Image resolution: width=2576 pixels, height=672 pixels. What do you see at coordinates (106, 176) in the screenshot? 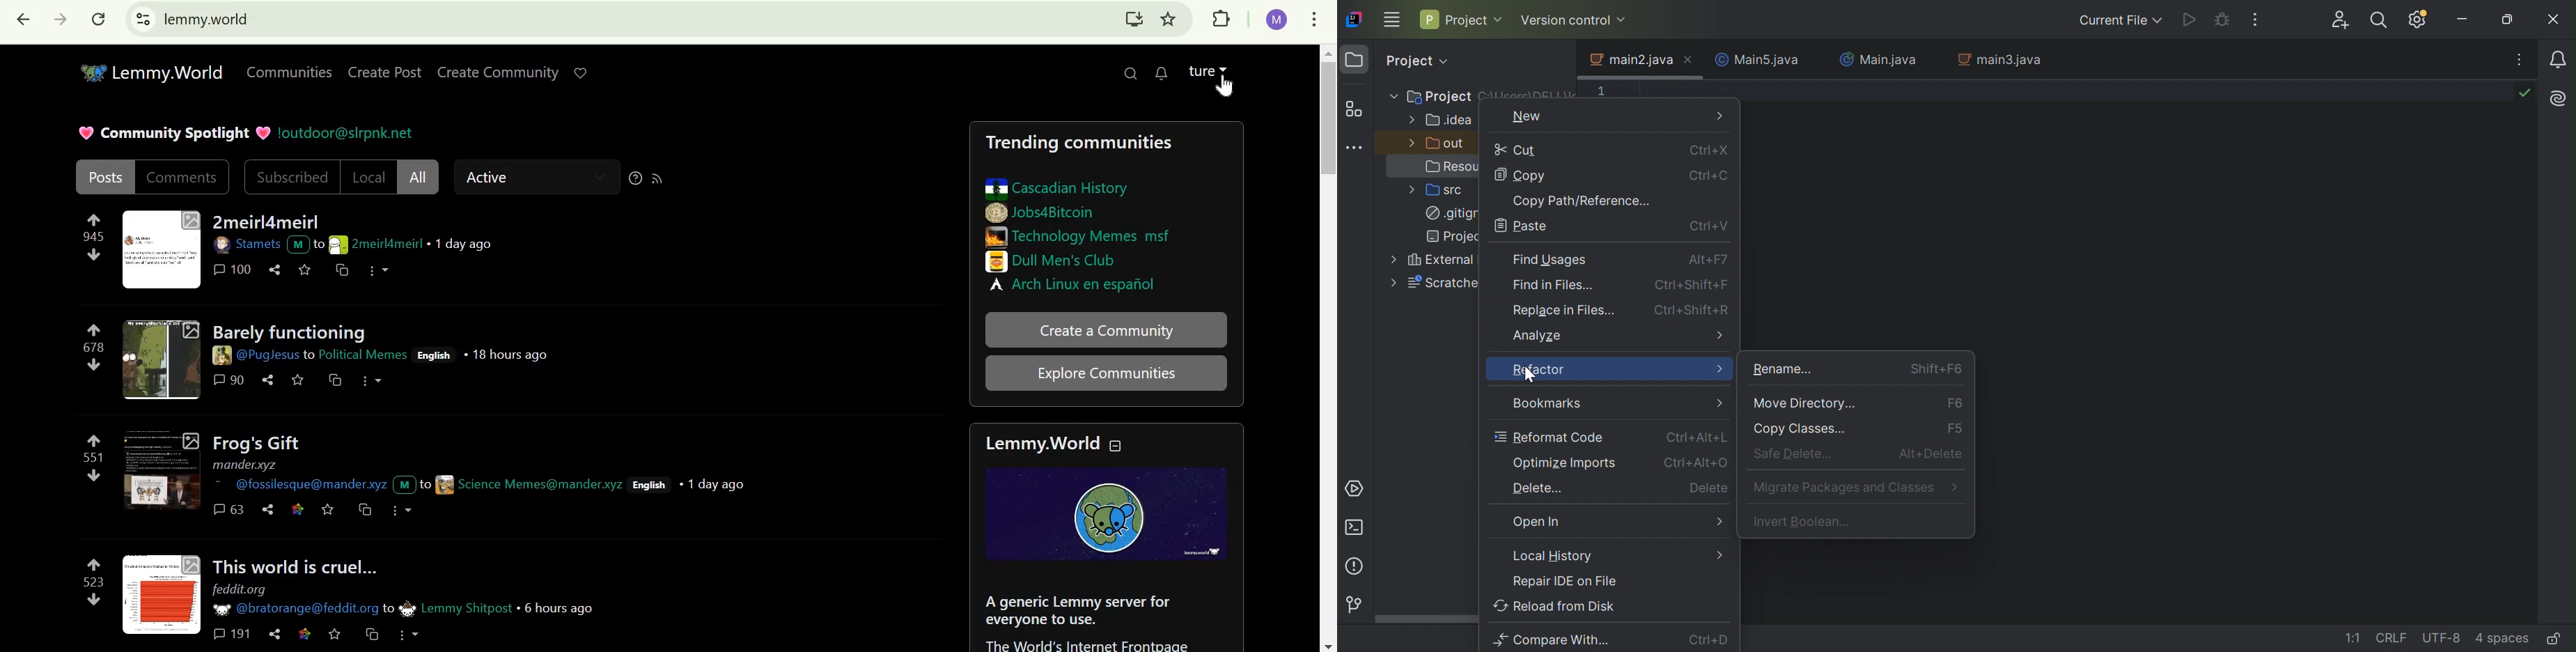
I see `posts` at bounding box center [106, 176].